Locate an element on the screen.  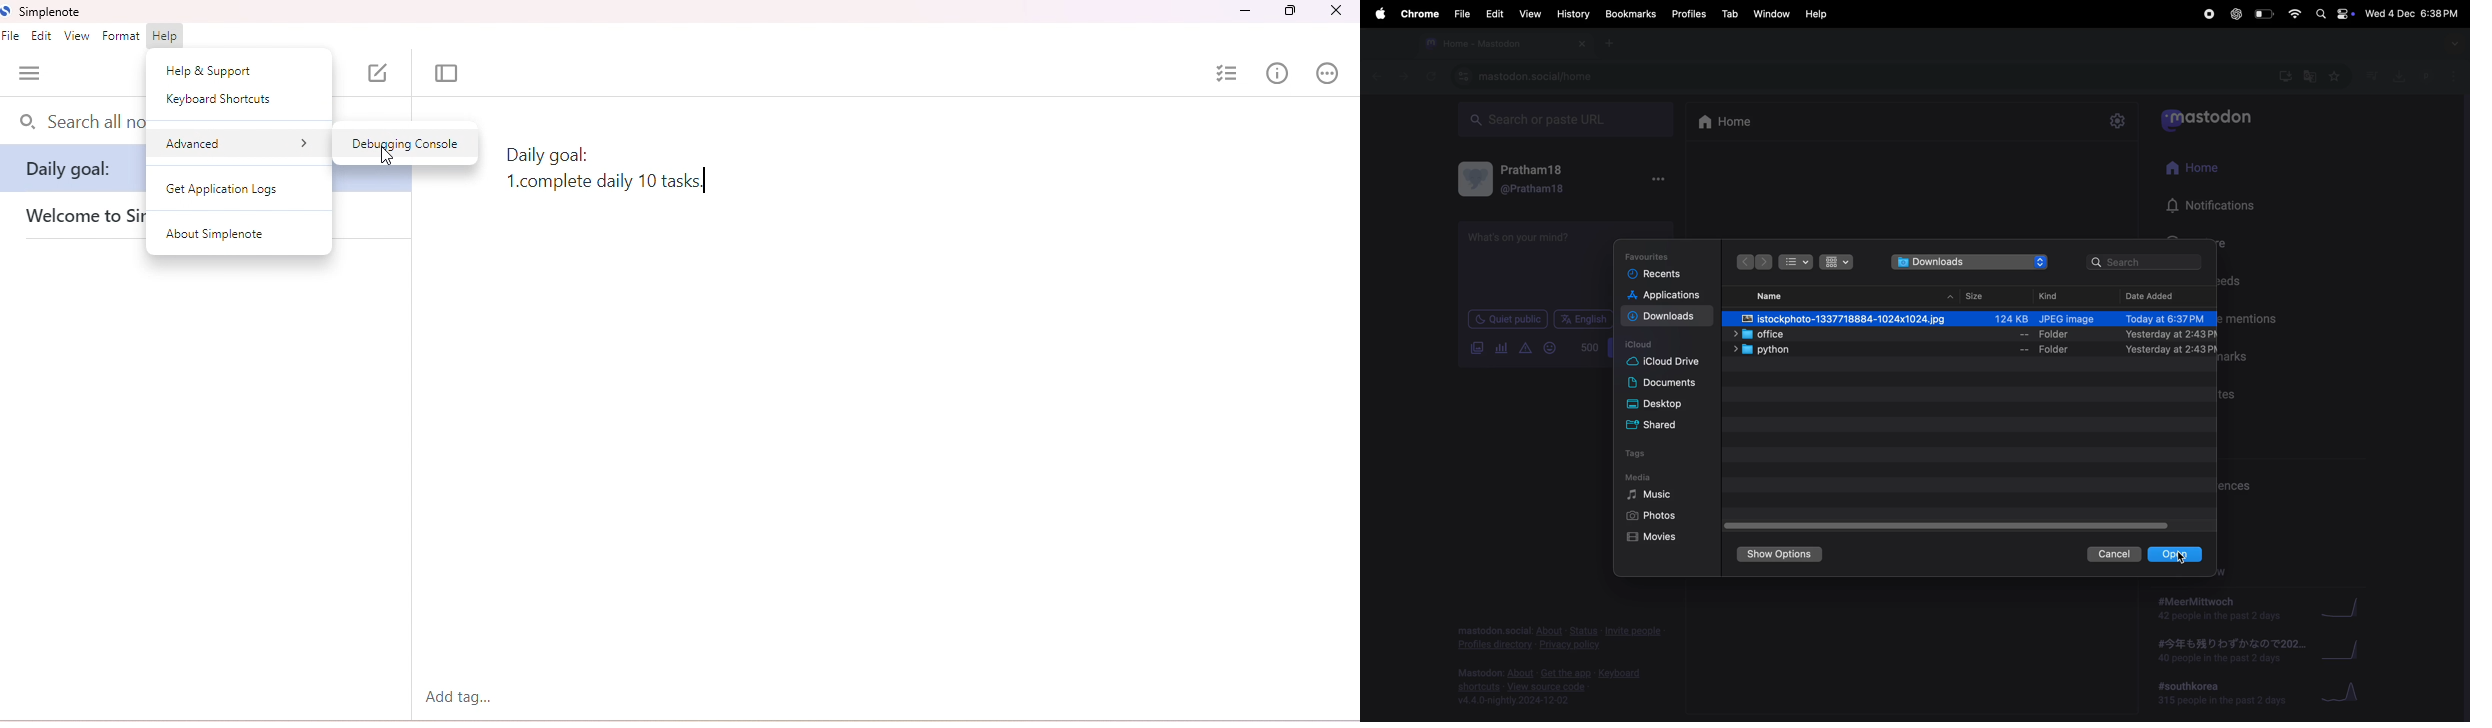
open is located at coordinates (2178, 553).